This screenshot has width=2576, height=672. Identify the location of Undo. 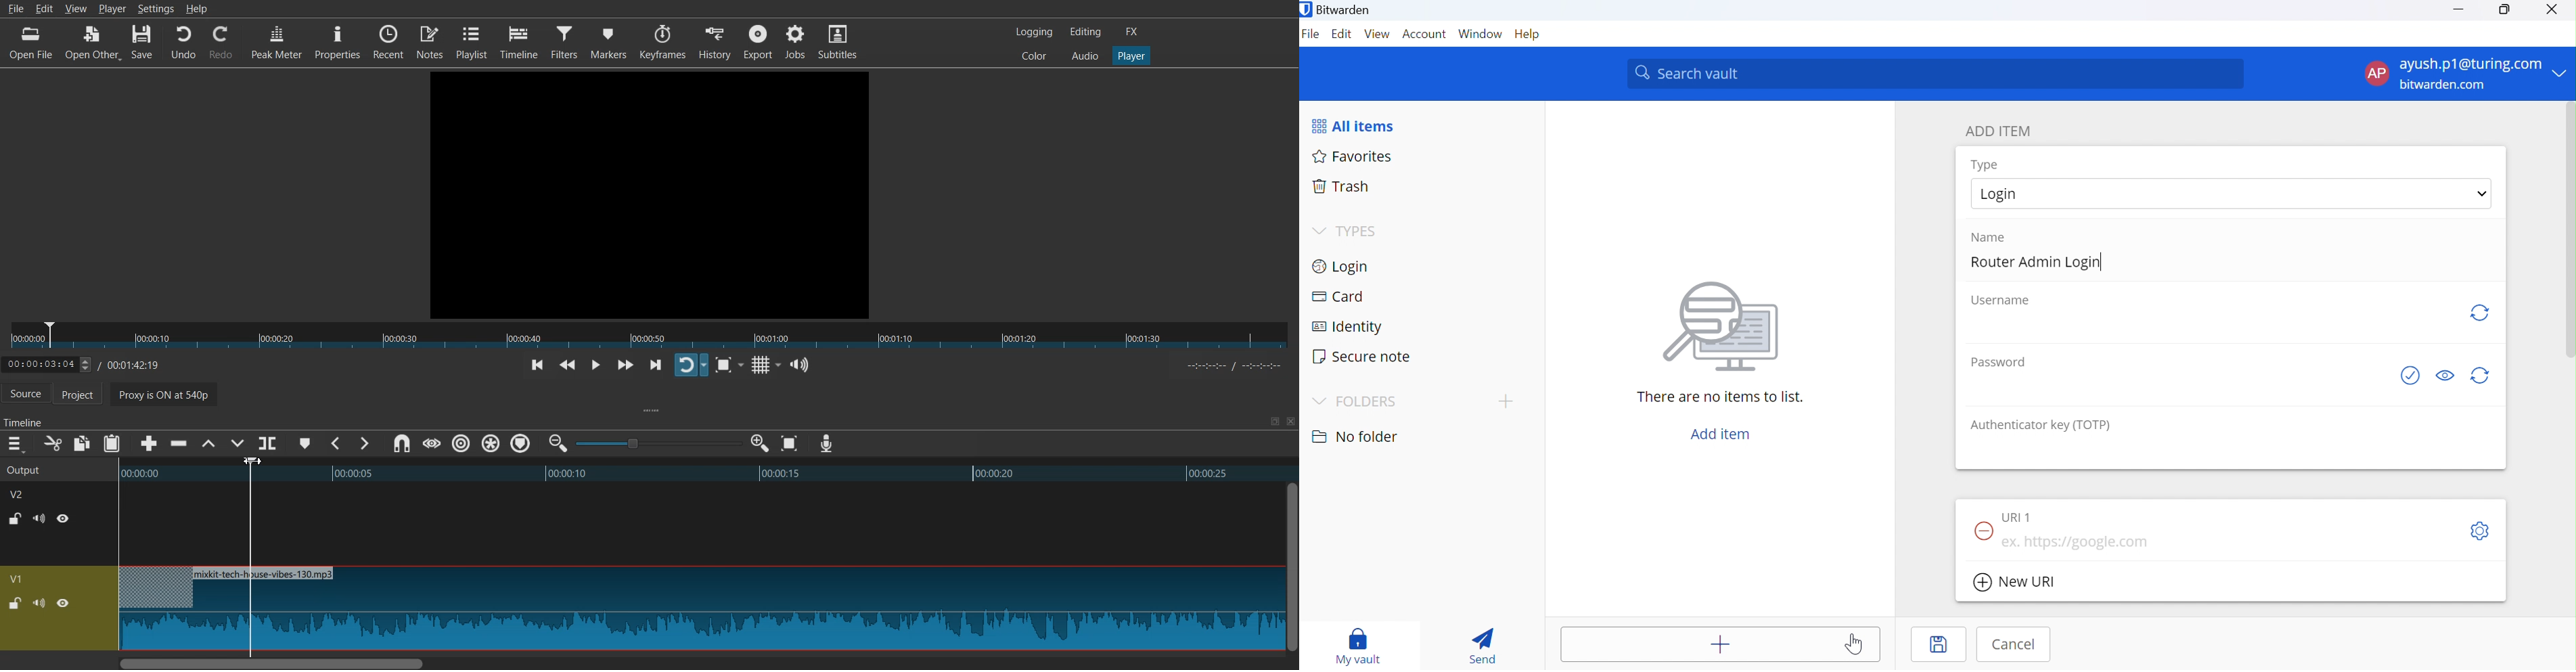
(183, 43).